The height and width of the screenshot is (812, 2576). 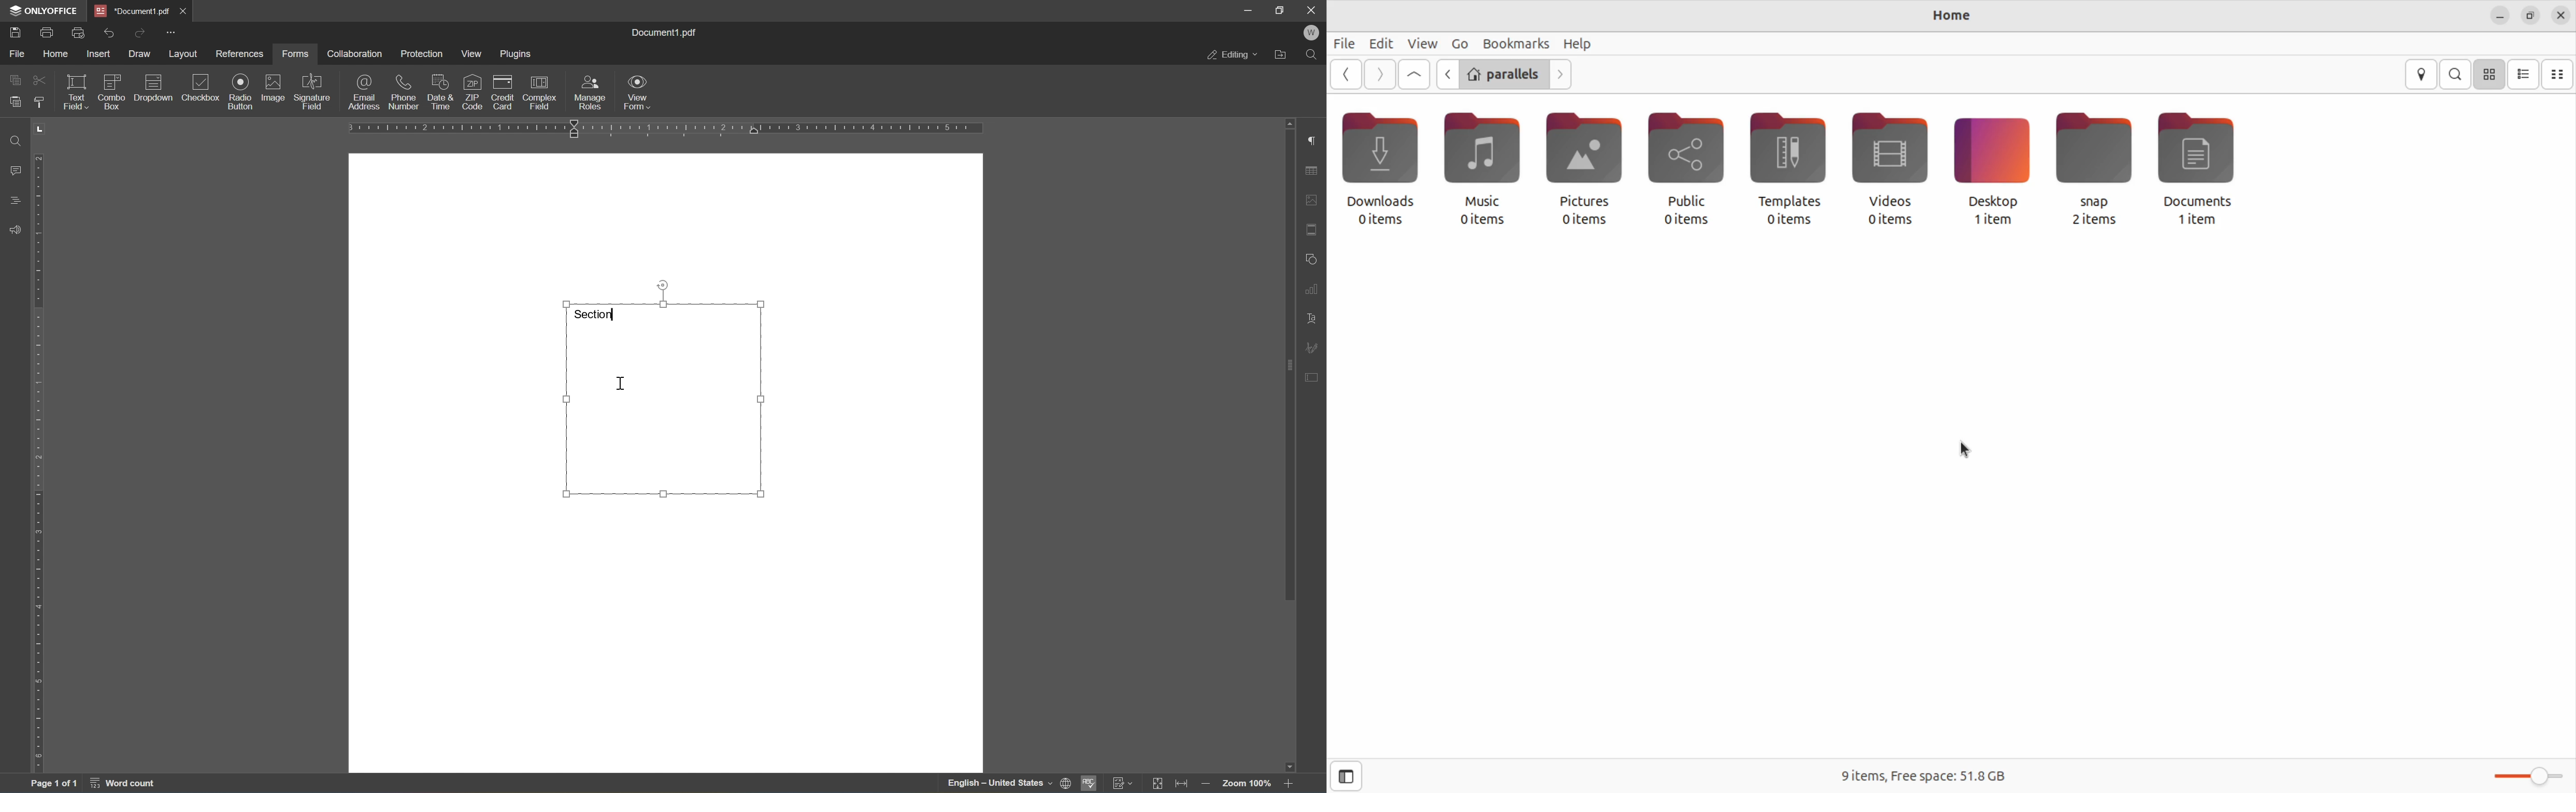 I want to click on copy style, so click(x=38, y=102).